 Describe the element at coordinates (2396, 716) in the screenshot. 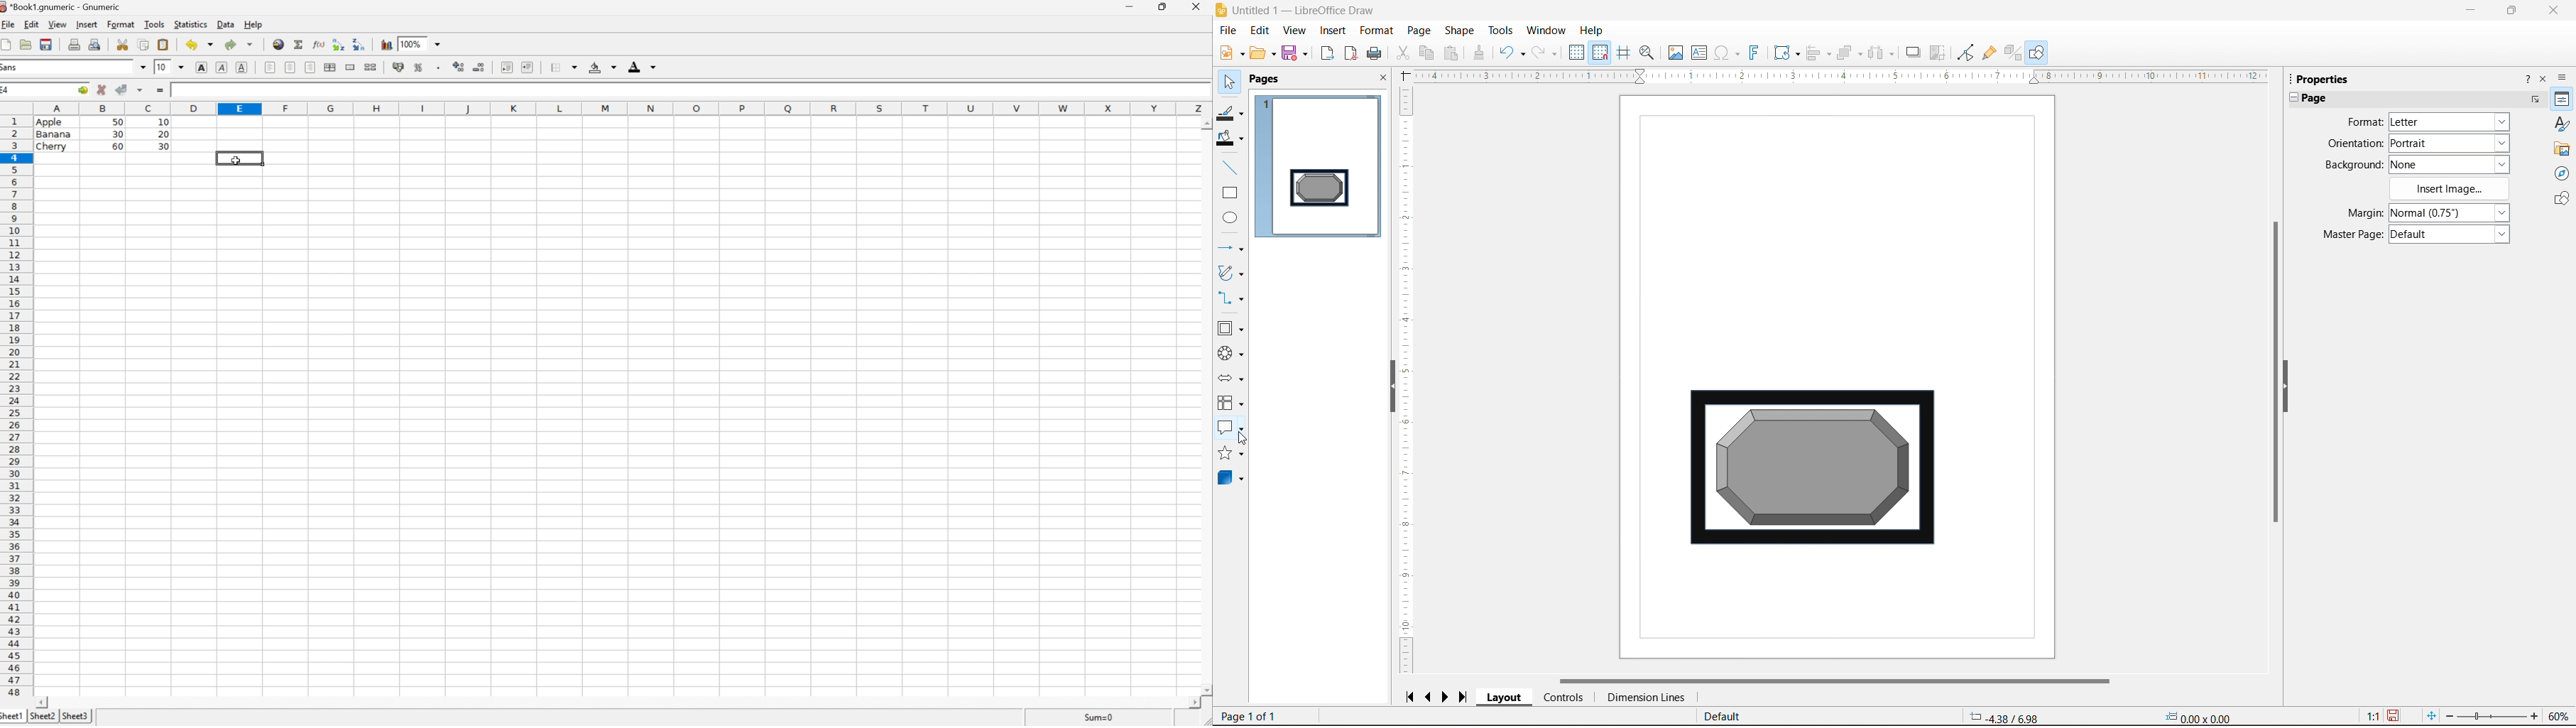

I see `Unsaved Changes` at that location.